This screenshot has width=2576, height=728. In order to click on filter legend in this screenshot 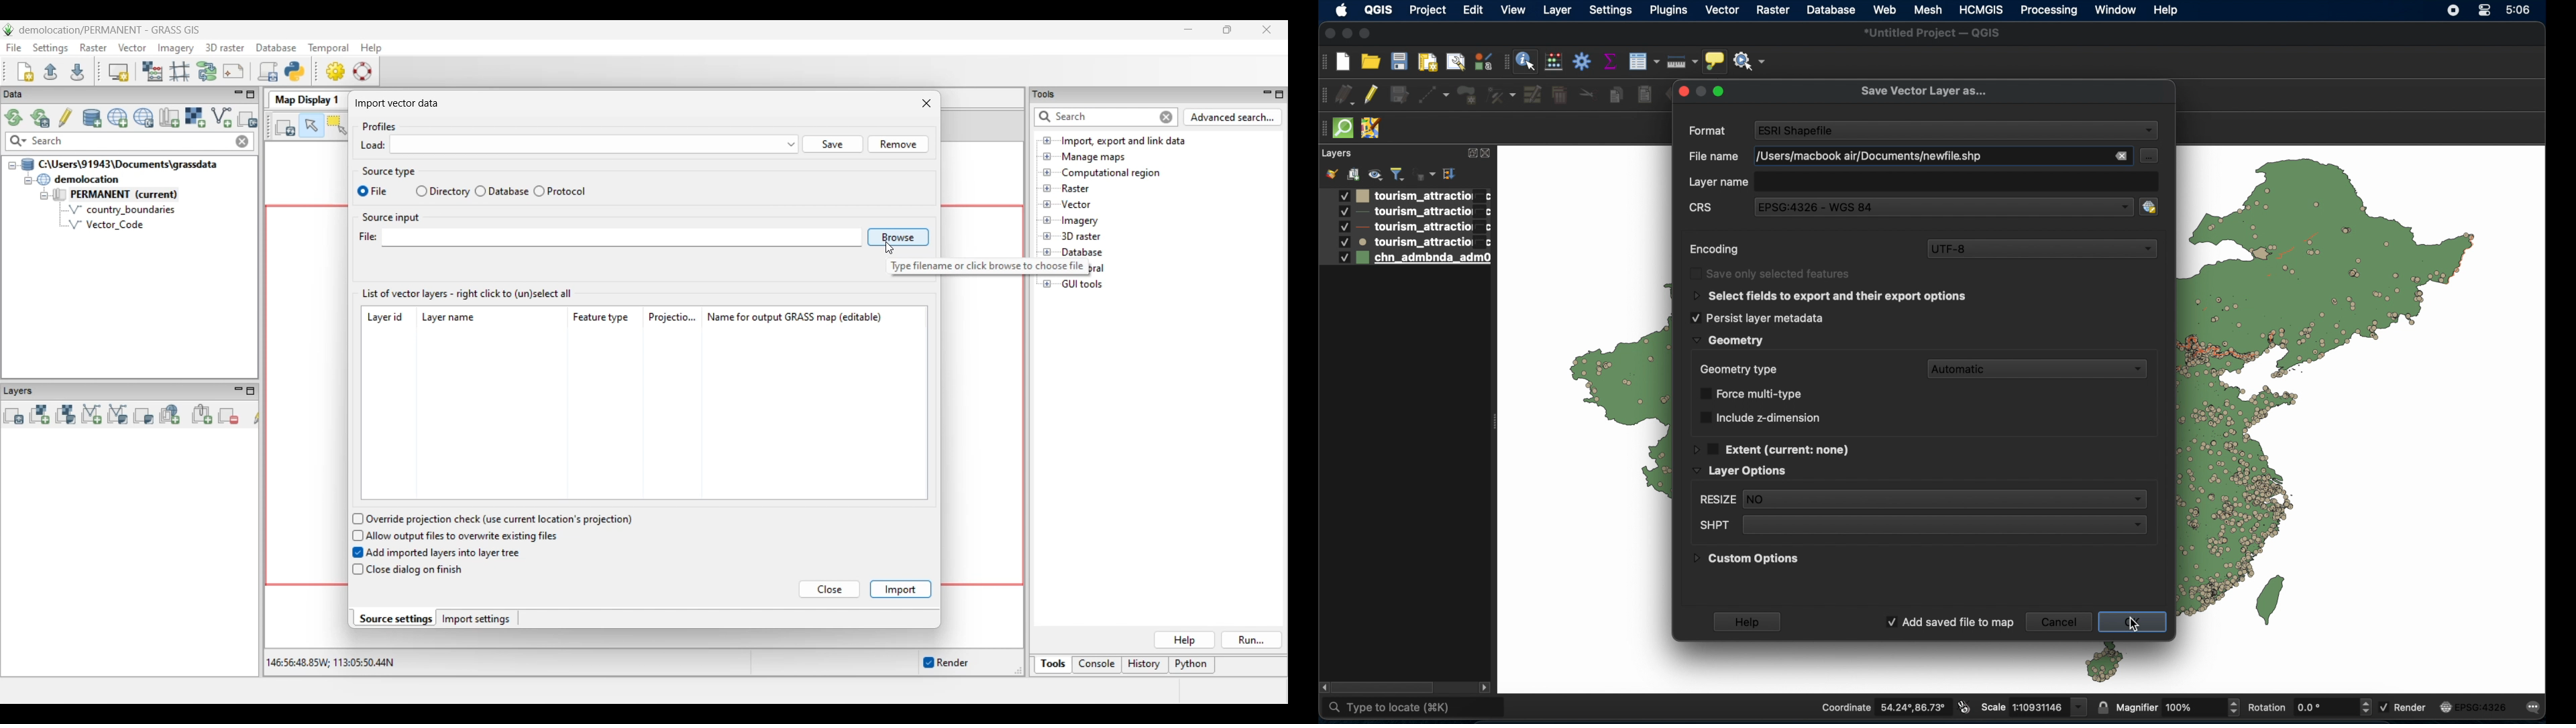, I will do `click(1397, 174)`.